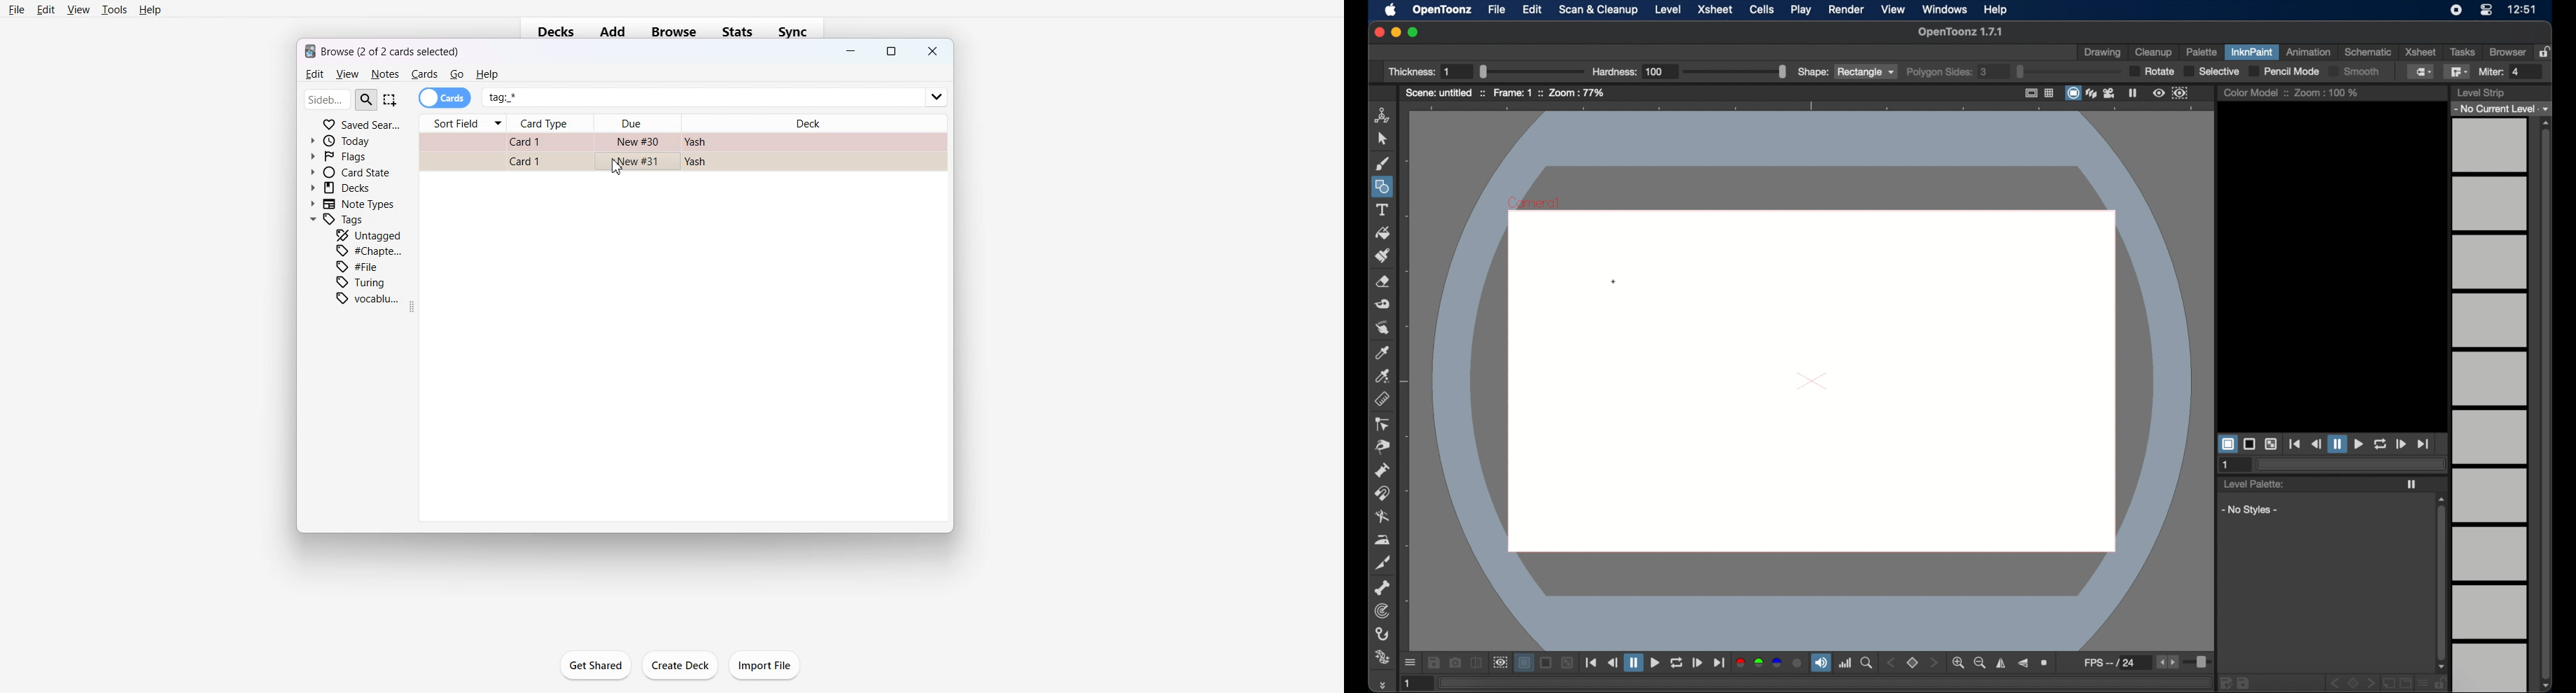 Image resolution: width=2576 pixels, height=700 pixels. What do you see at coordinates (2133, 92) in the screenshot?
I see `freeze` at bounding box center [2133, 92].